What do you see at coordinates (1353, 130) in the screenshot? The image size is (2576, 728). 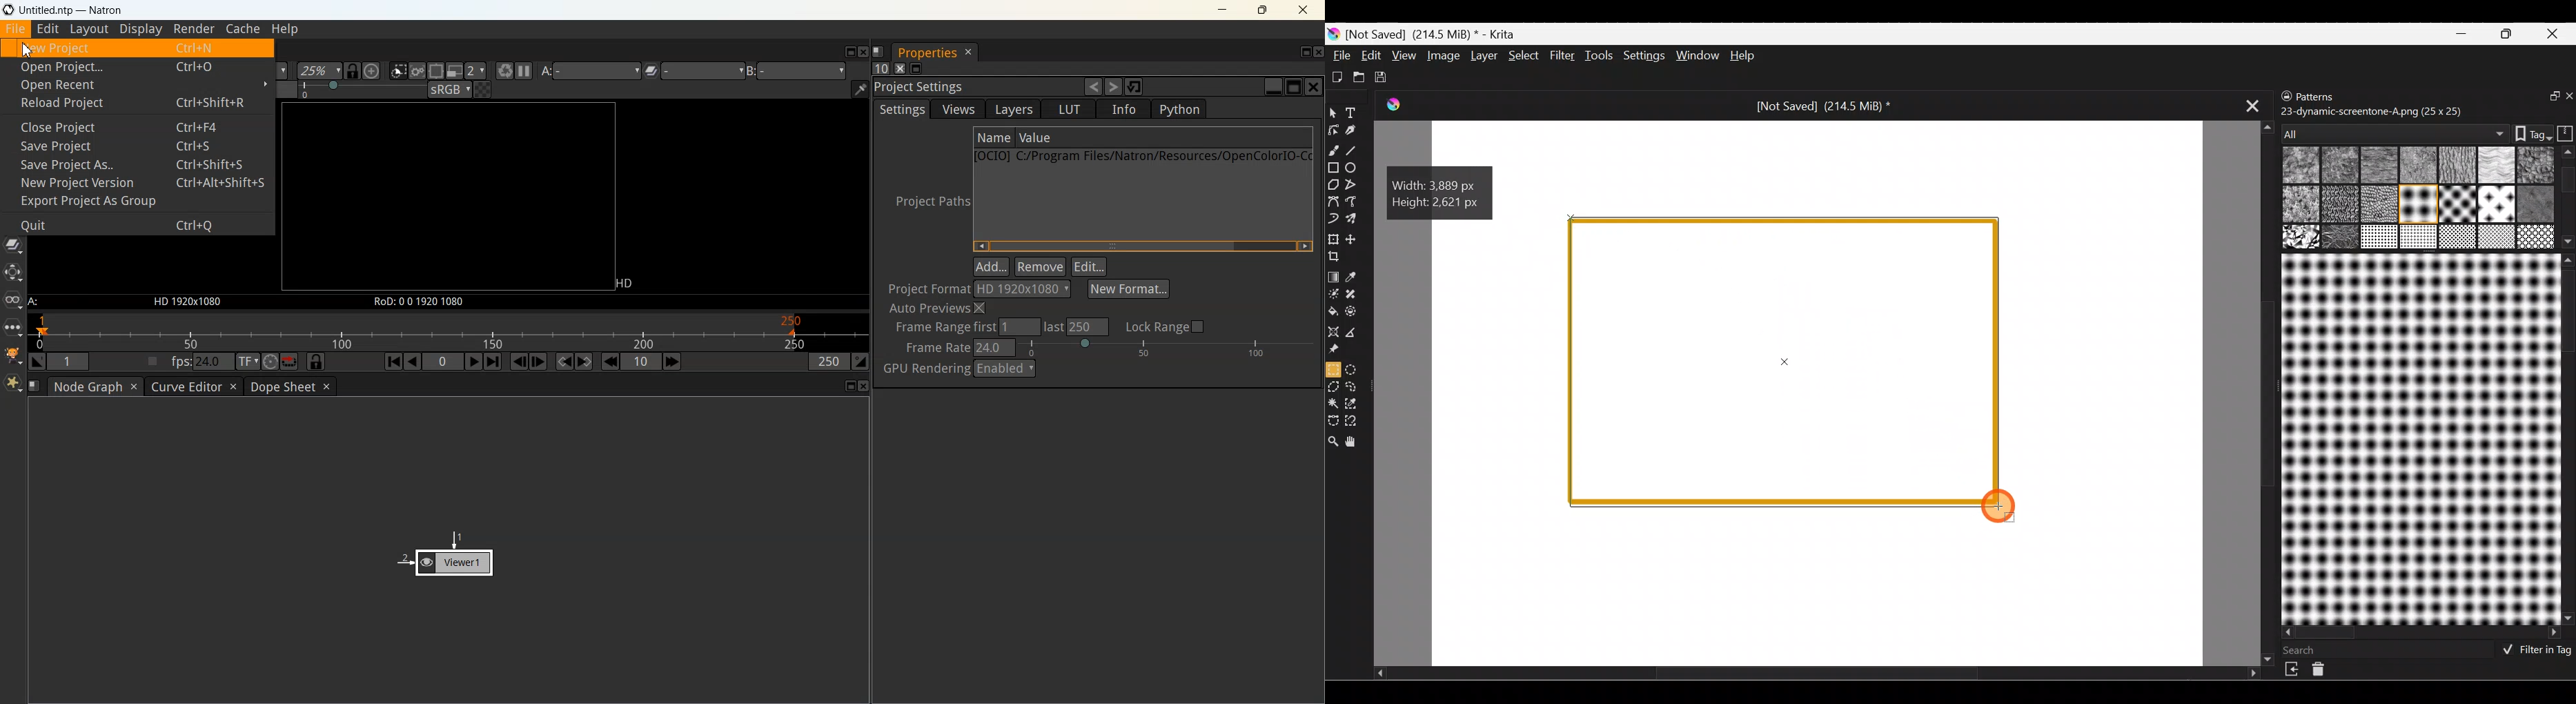 I see `Calligraphy` at bounding box center [1353, 130].